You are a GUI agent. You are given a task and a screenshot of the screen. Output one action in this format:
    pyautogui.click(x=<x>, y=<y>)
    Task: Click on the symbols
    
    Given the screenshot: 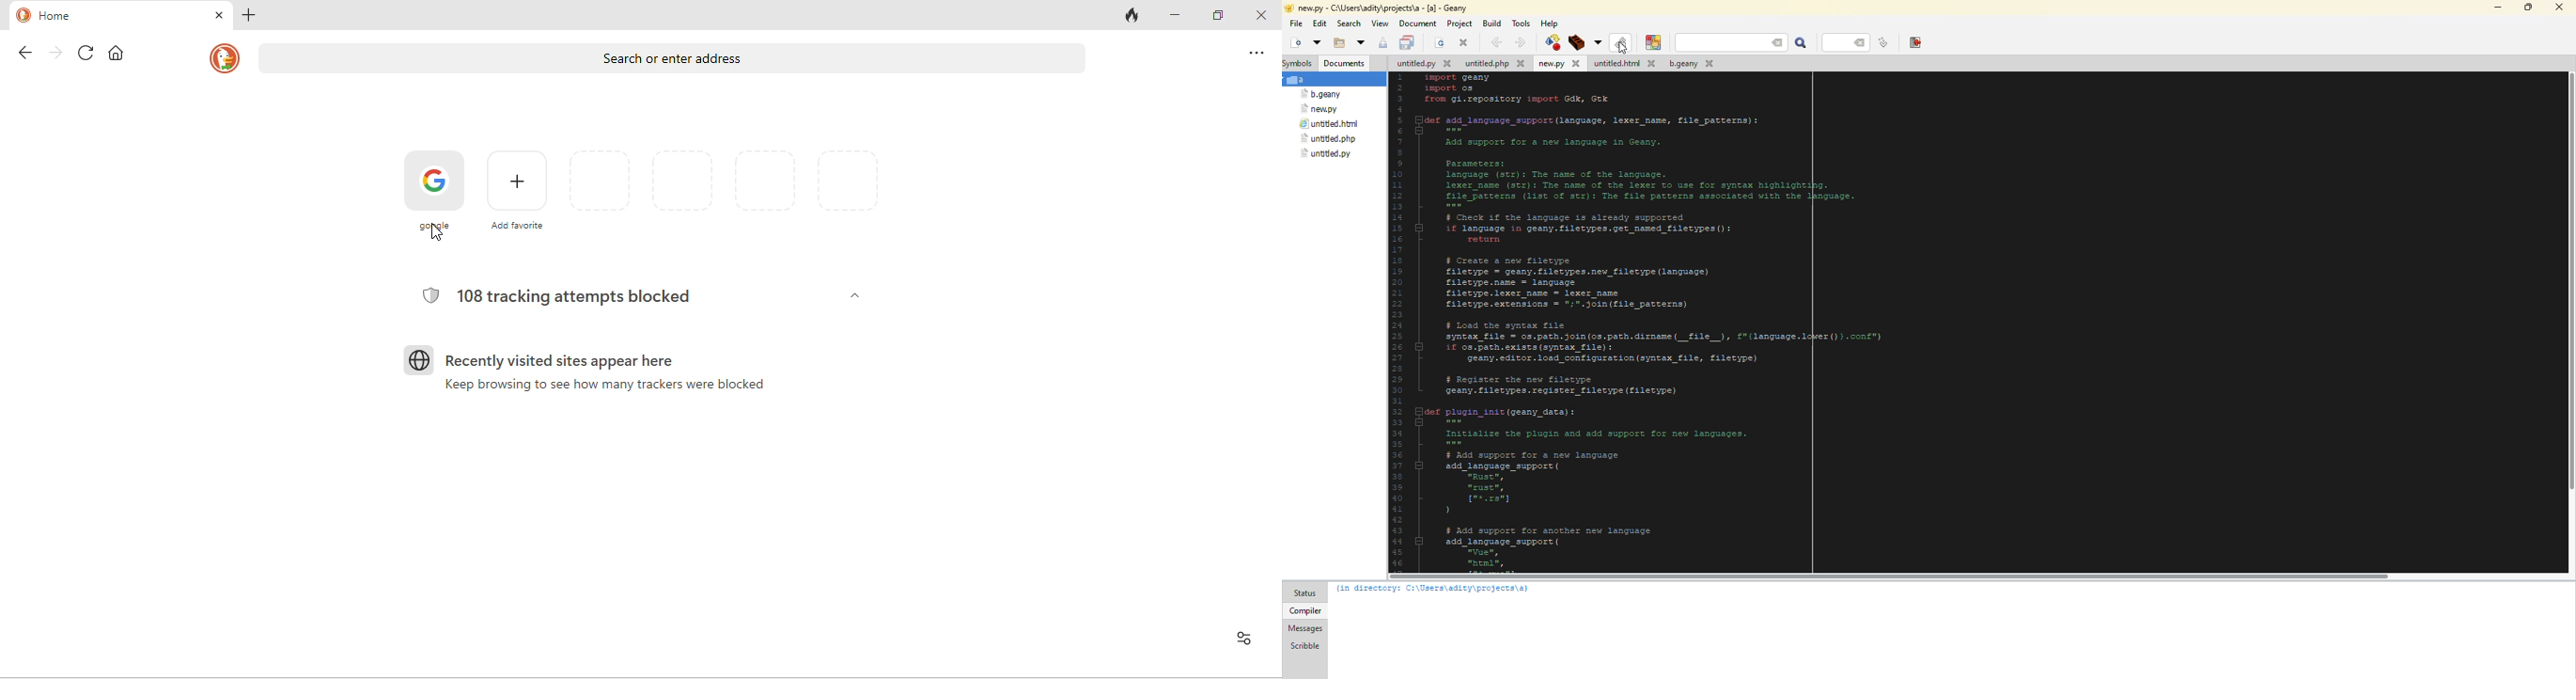 What is the action you would take?
    pyautogui.click(x=1300, y=63)
    